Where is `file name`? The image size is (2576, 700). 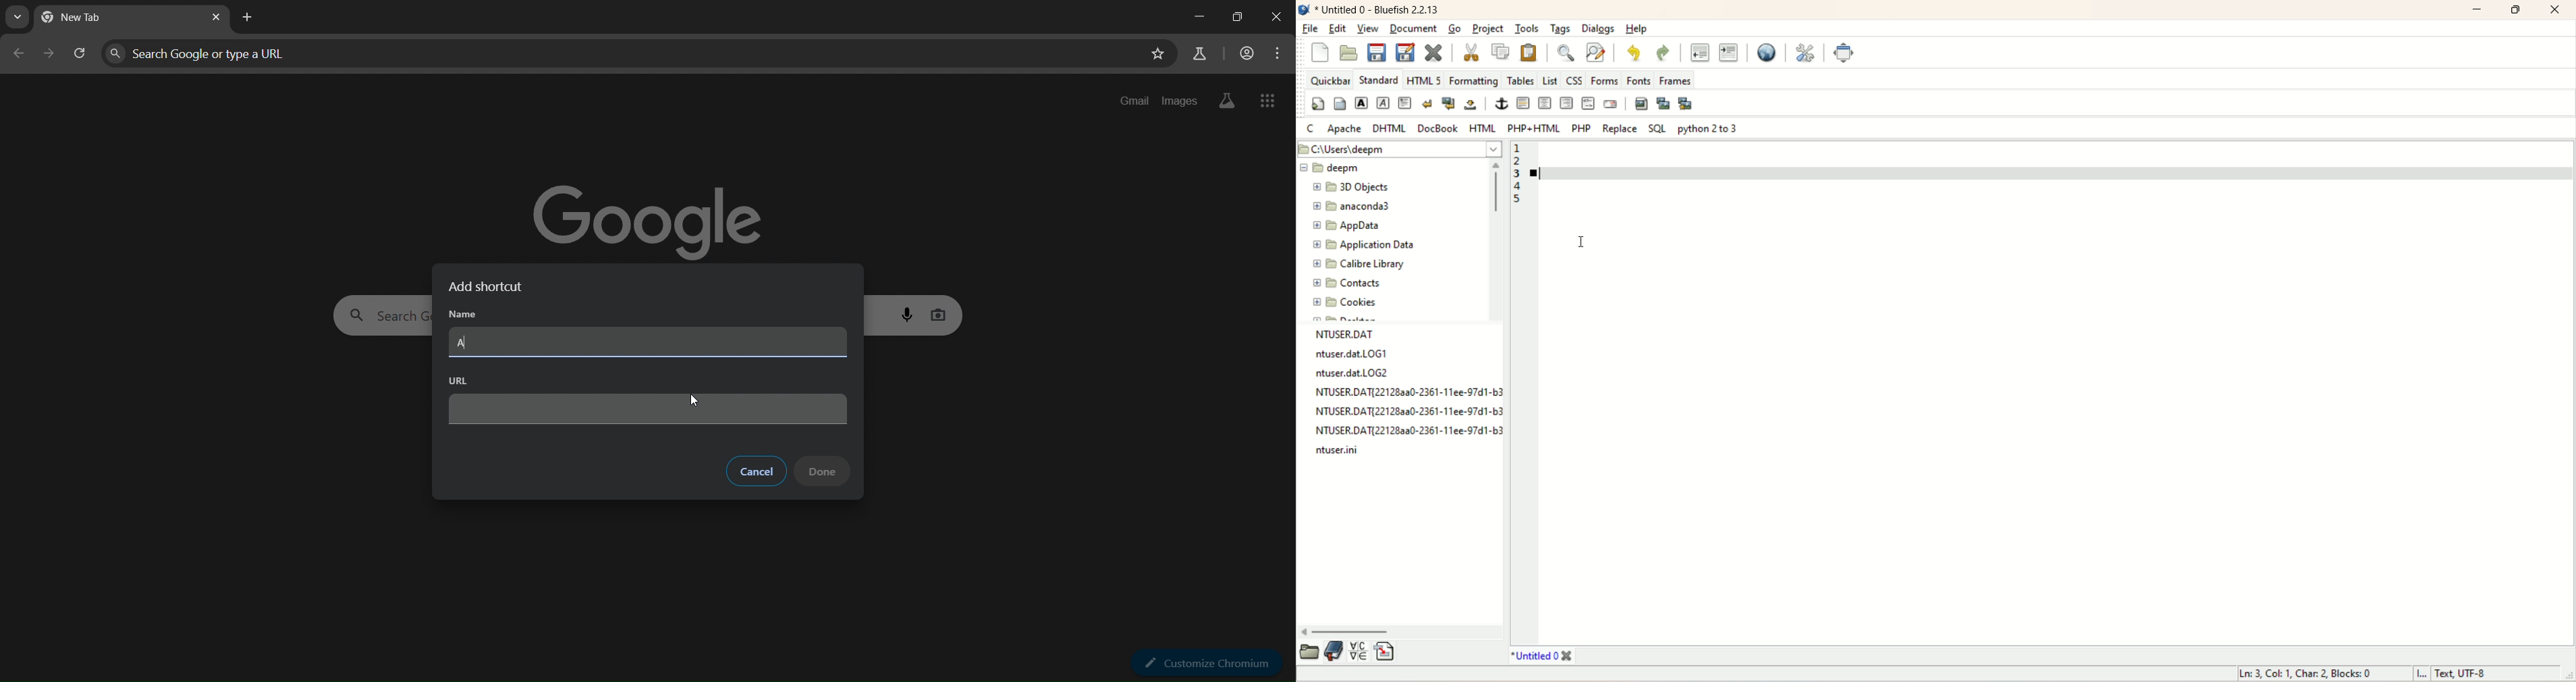
file name is located at coordinates (1364, 374).